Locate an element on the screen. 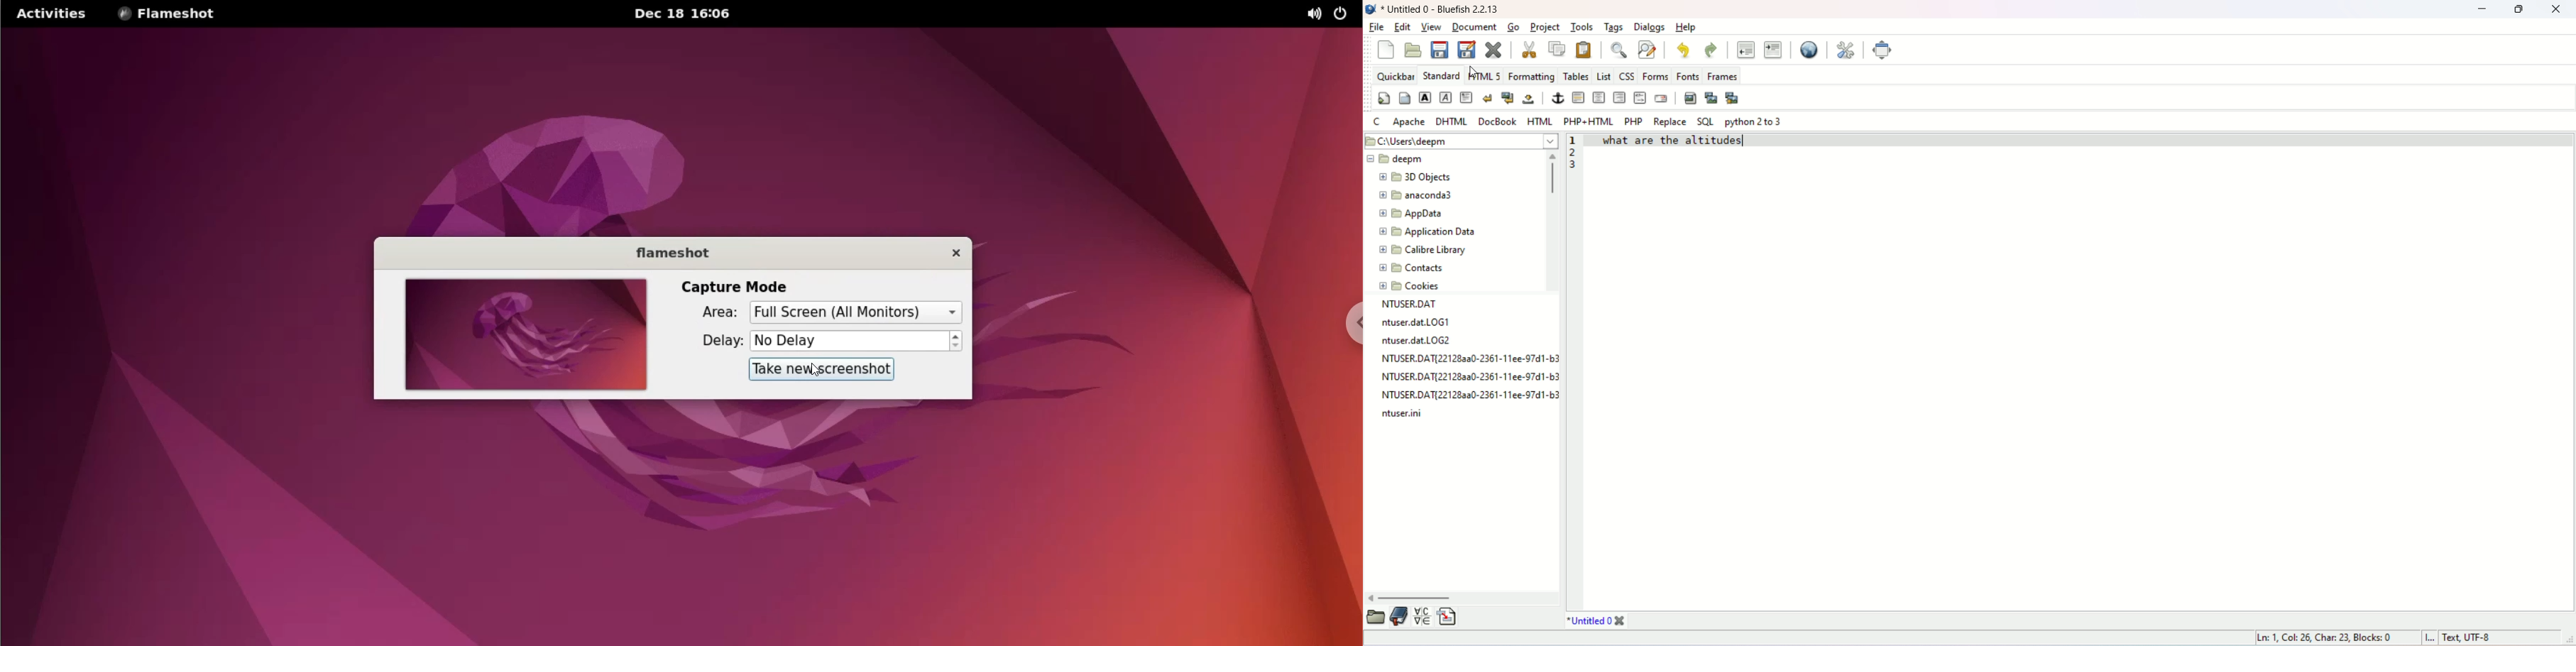 The width and height of the screenshot is (2576, 672). HTML 5 is located at coordinates (1484, 75).